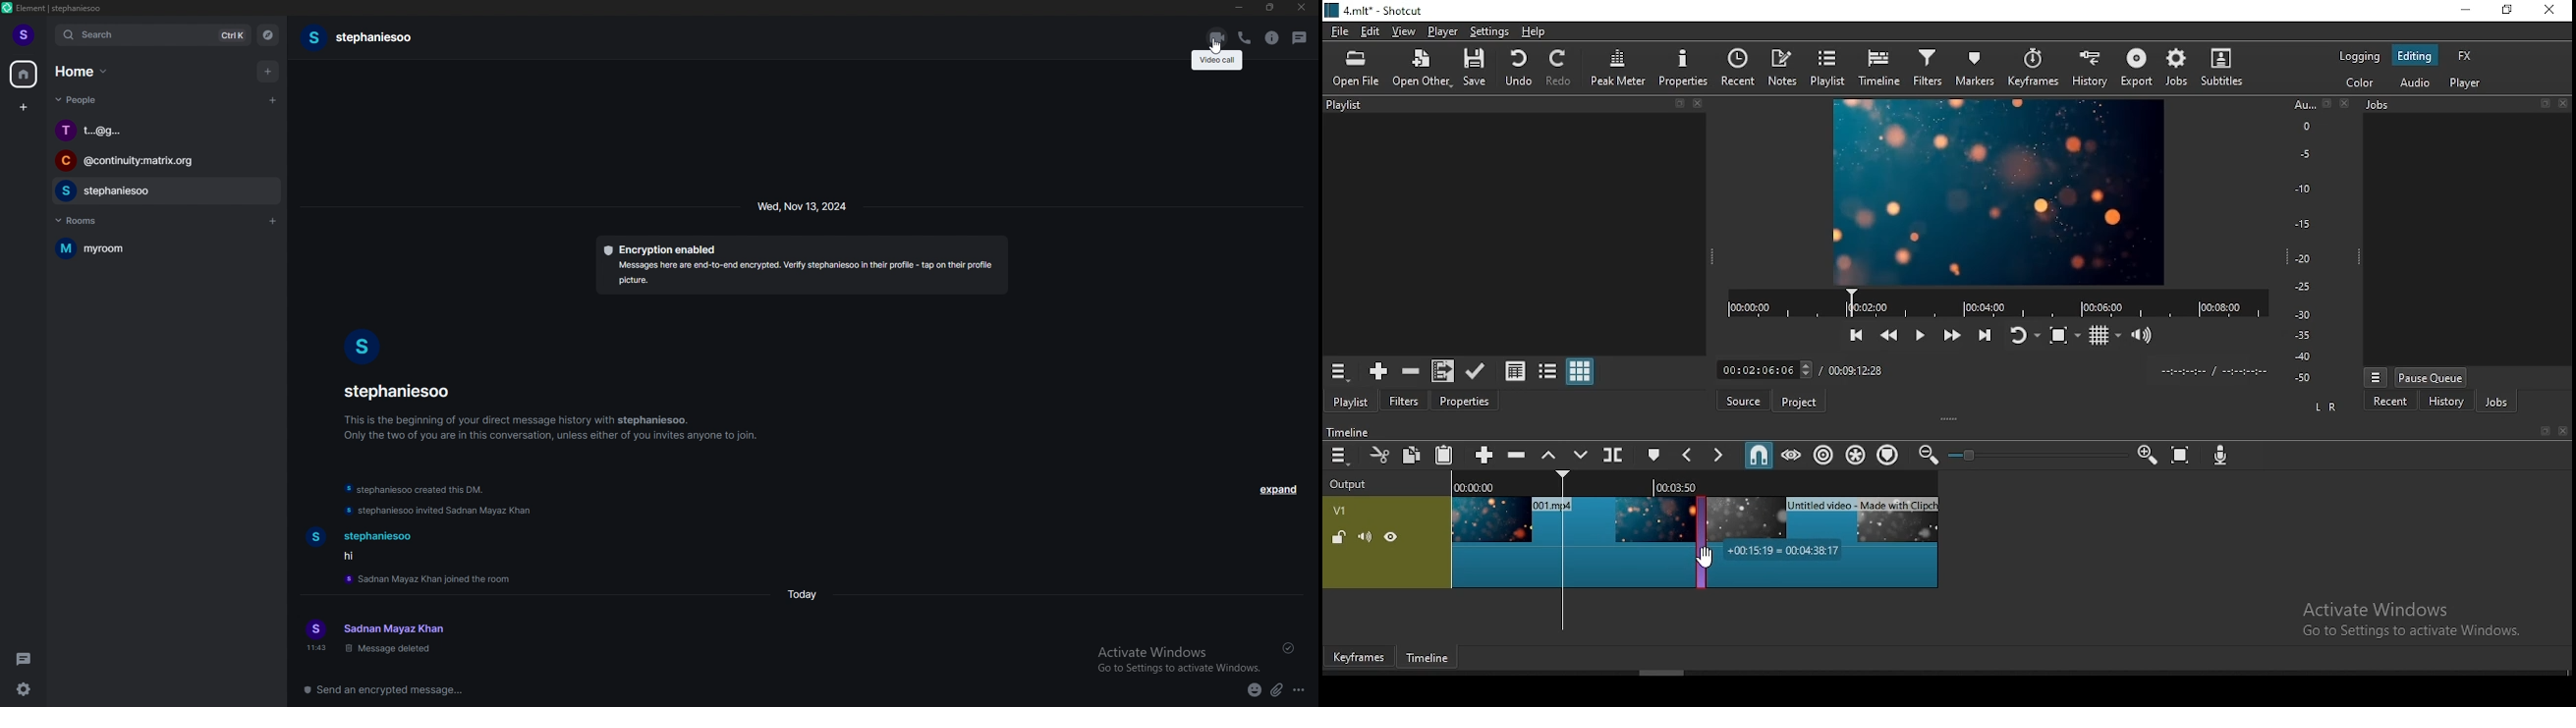 This screenshot has width=2576, height=728. Describe the element at coordinates (2563, 431) in the screenshot. I see `close` at that location.